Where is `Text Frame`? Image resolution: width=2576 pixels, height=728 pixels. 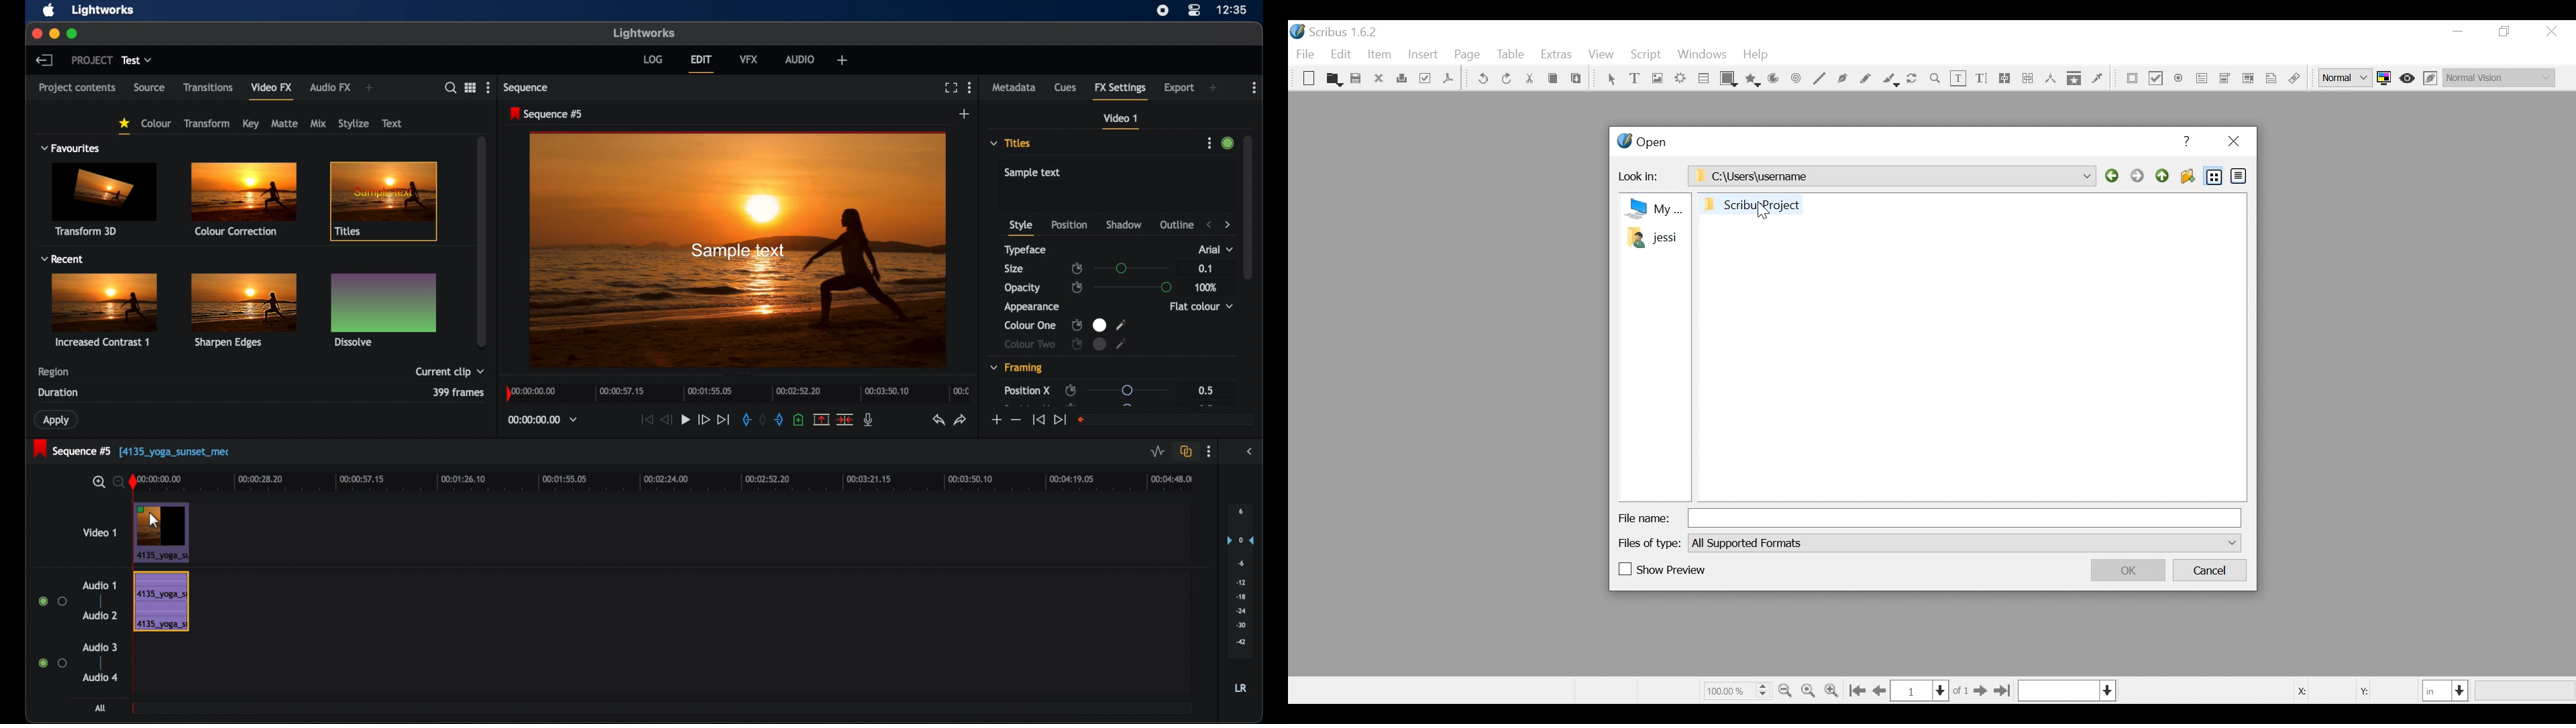
Text Frame is located at coordinates (1636, 79).